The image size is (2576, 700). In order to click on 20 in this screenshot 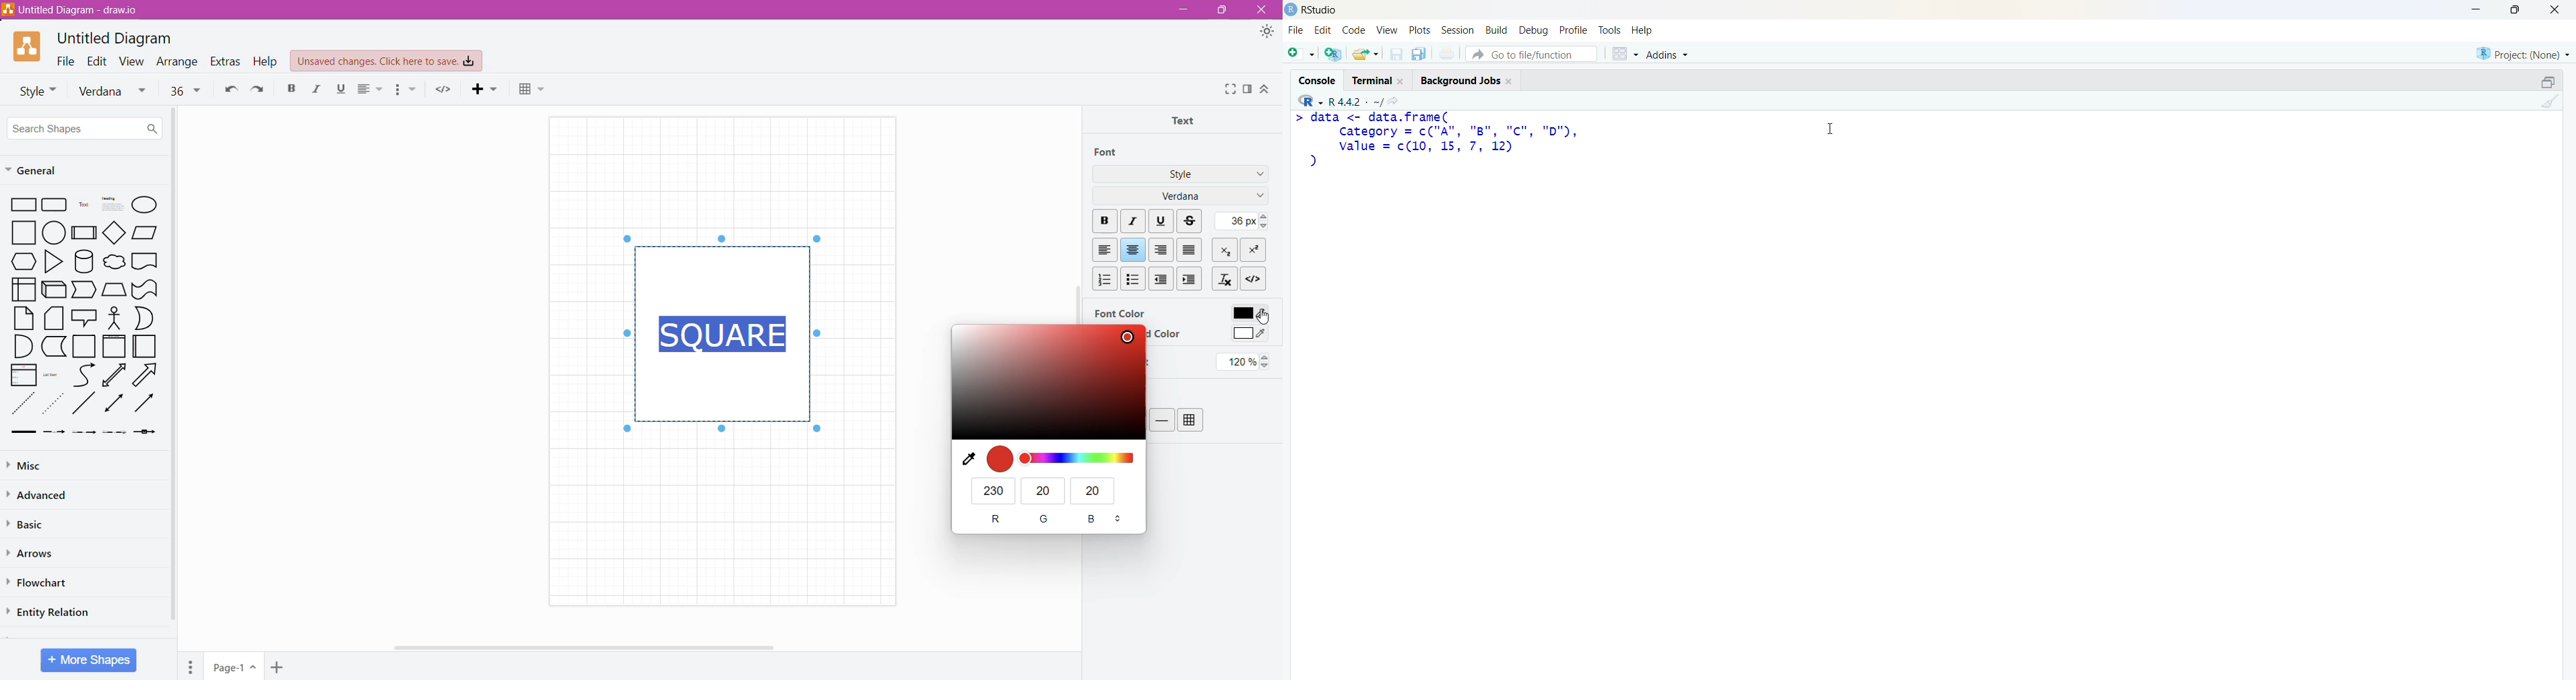, I will do `click(1096, 492)`.